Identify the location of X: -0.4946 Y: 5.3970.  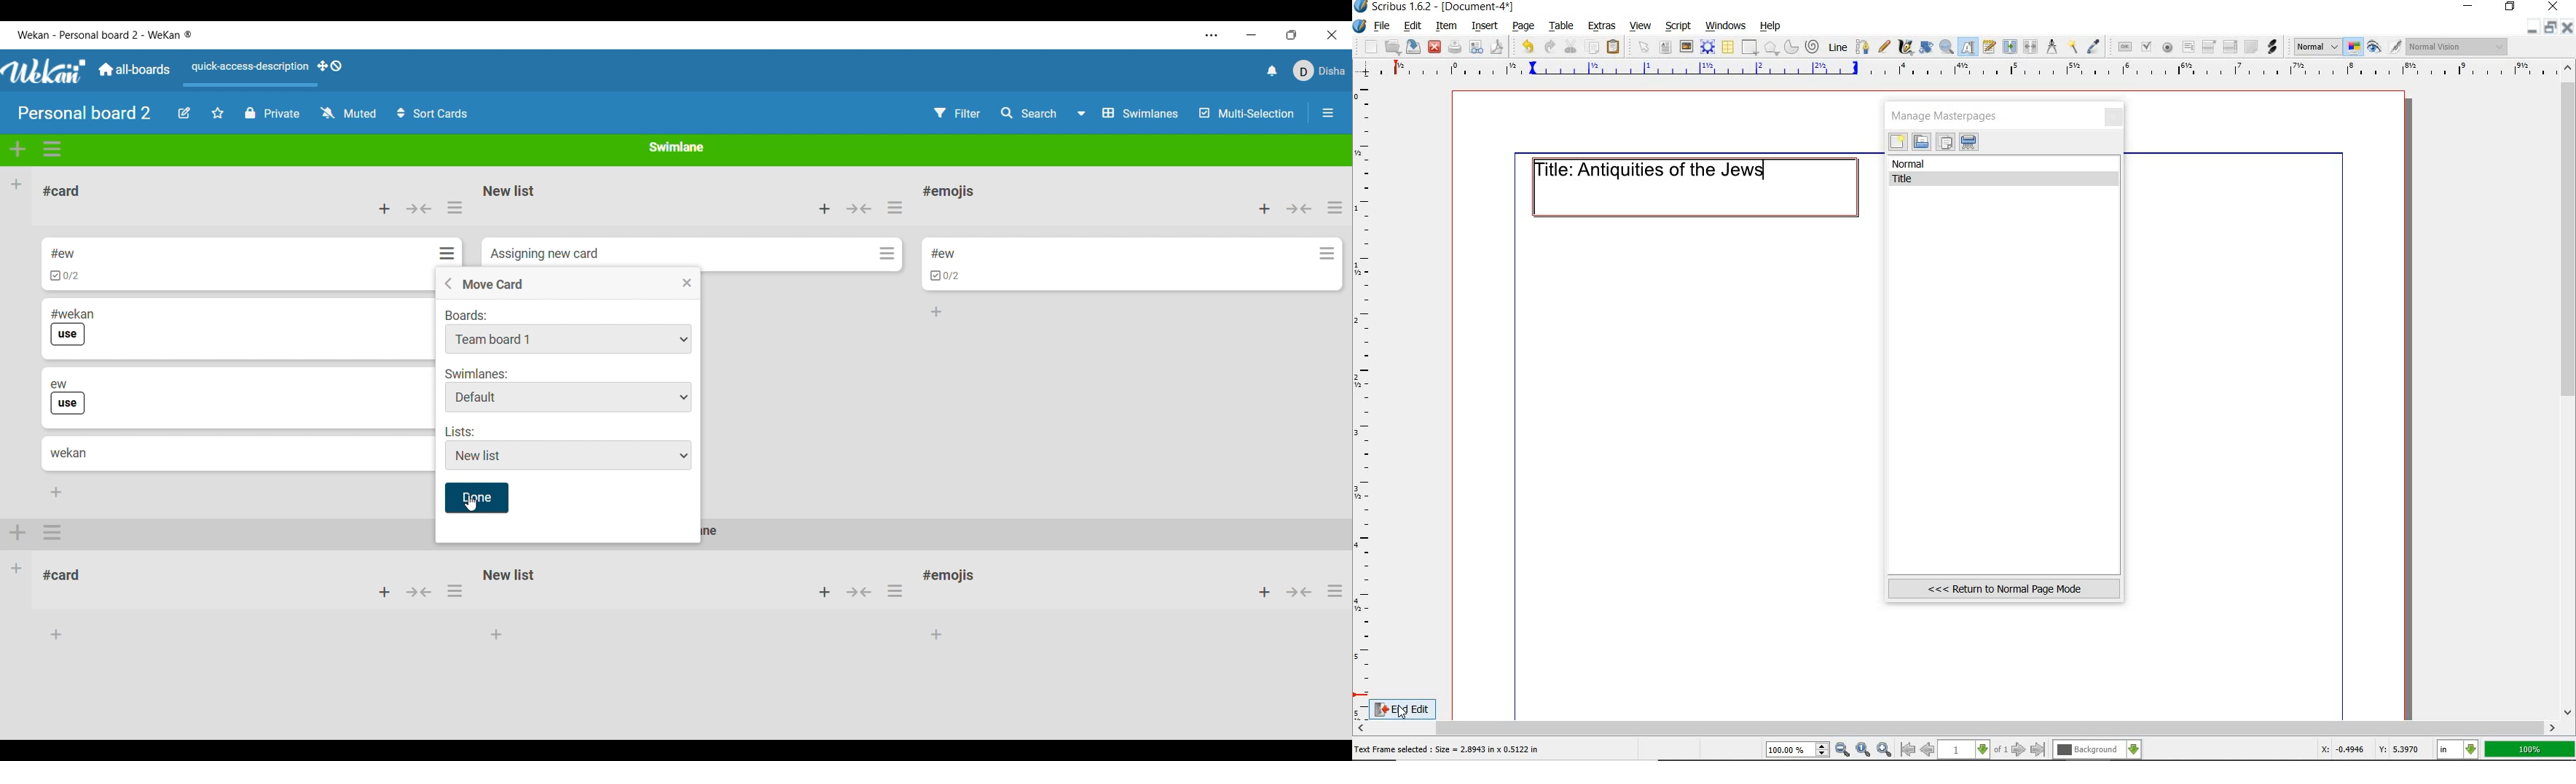
(2370, 751).